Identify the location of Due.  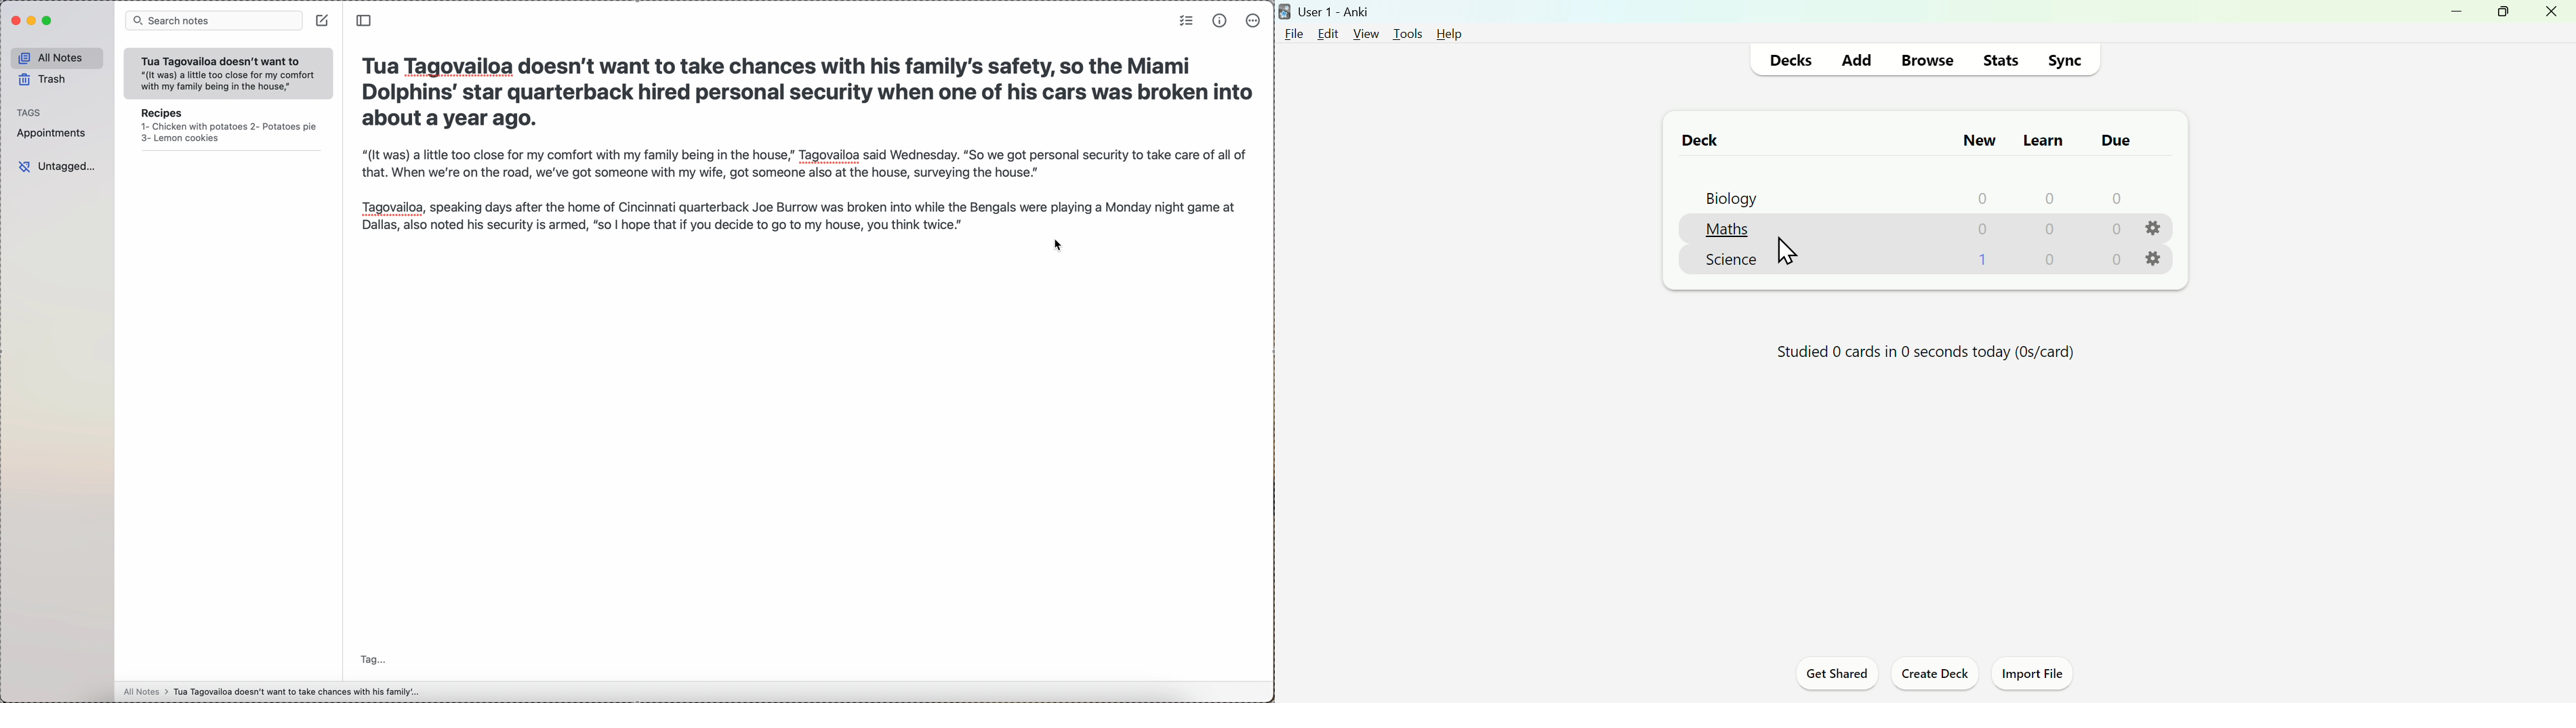
(2112, 140).